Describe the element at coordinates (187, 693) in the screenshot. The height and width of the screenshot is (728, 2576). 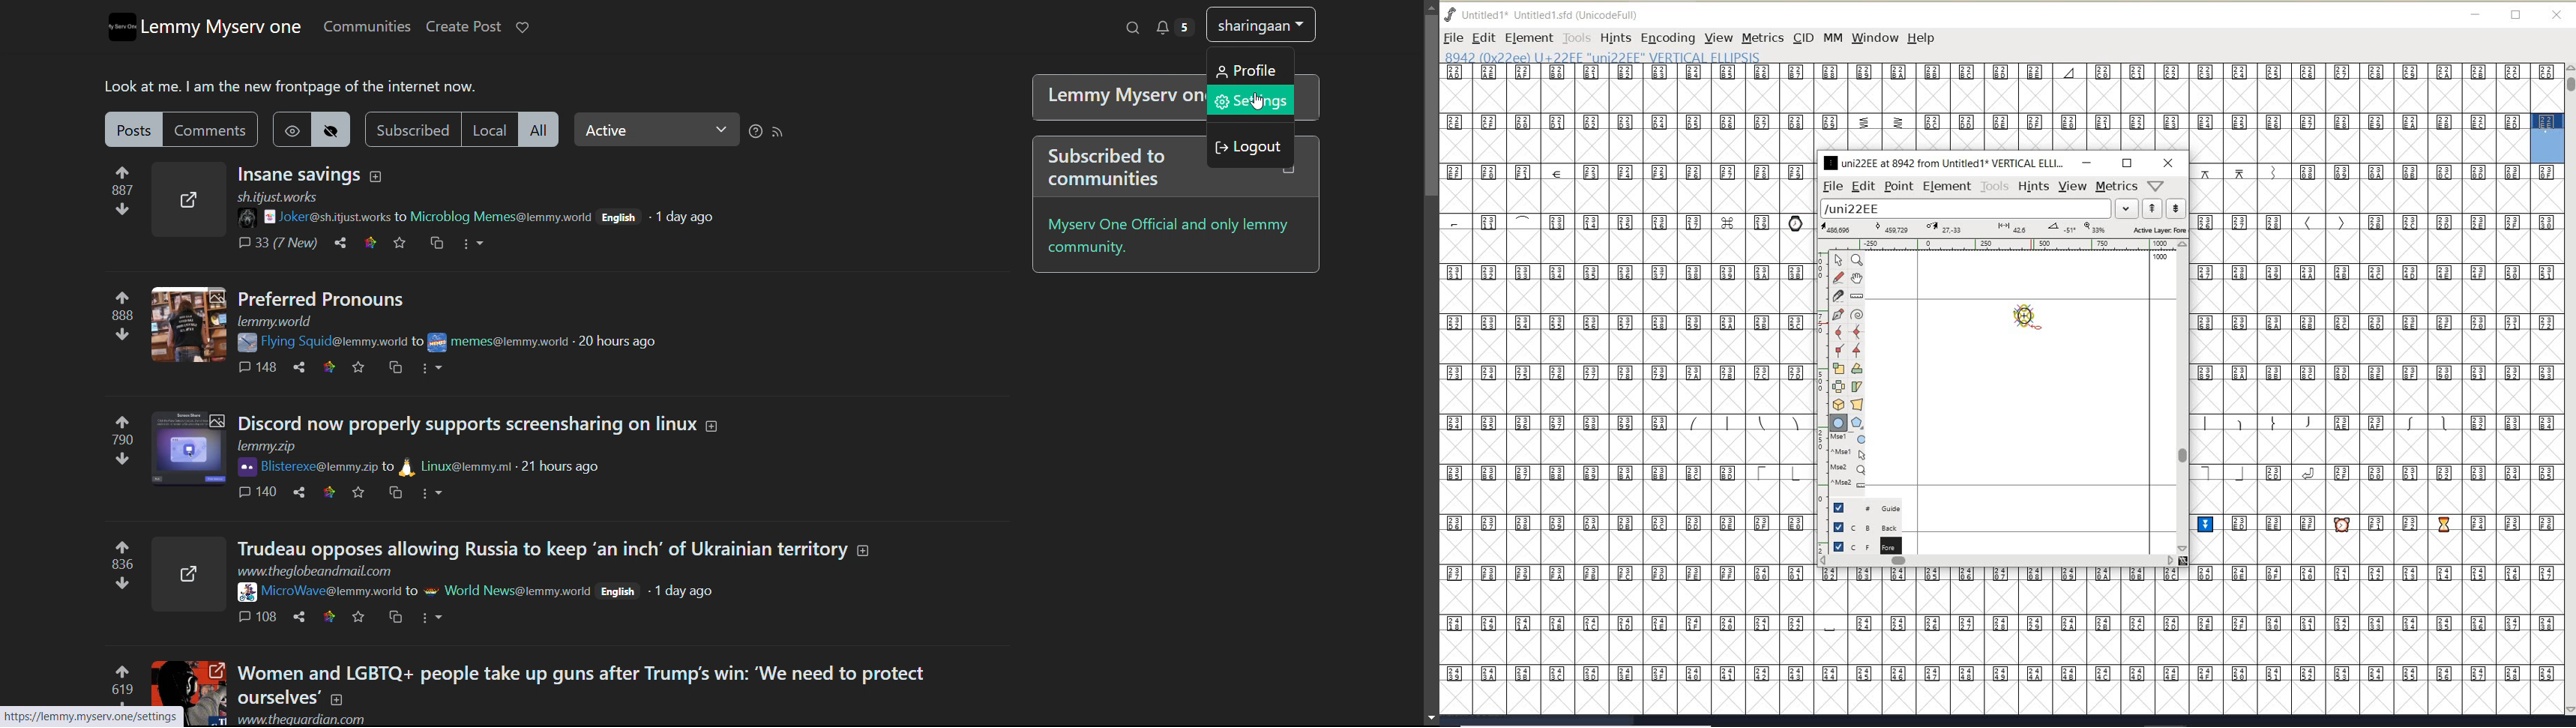
I see `expand here` at that location.